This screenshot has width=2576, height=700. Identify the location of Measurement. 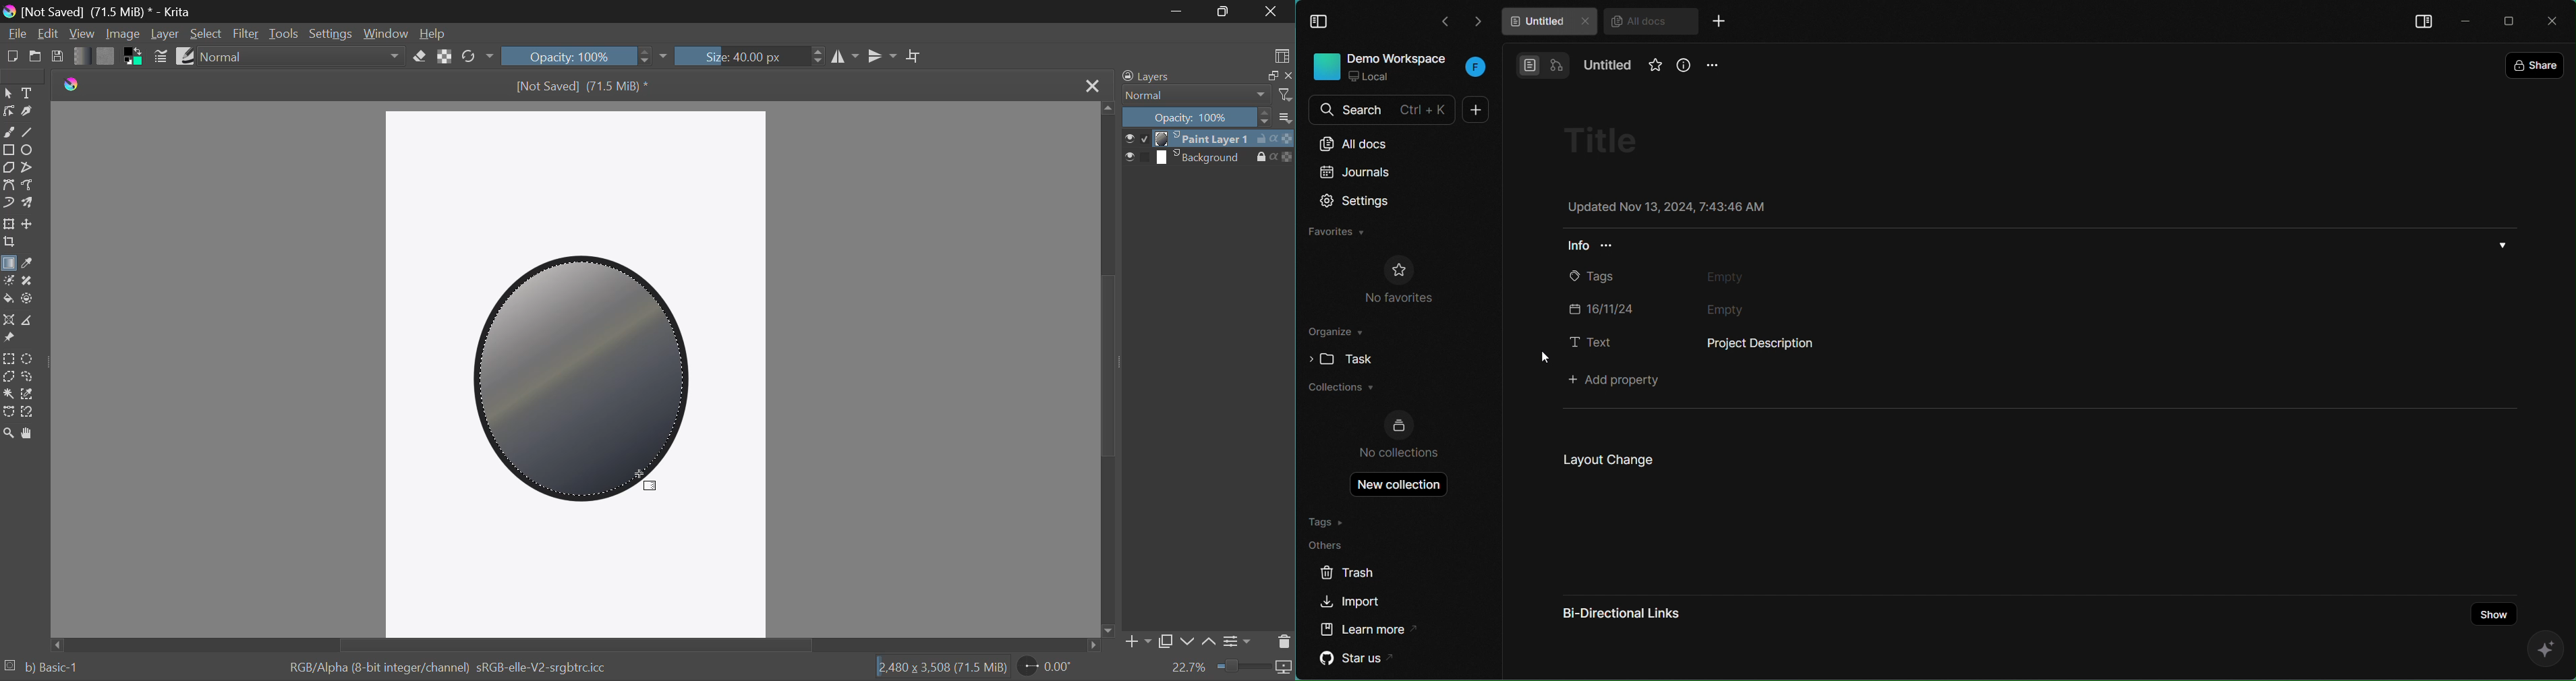
(32, 322).